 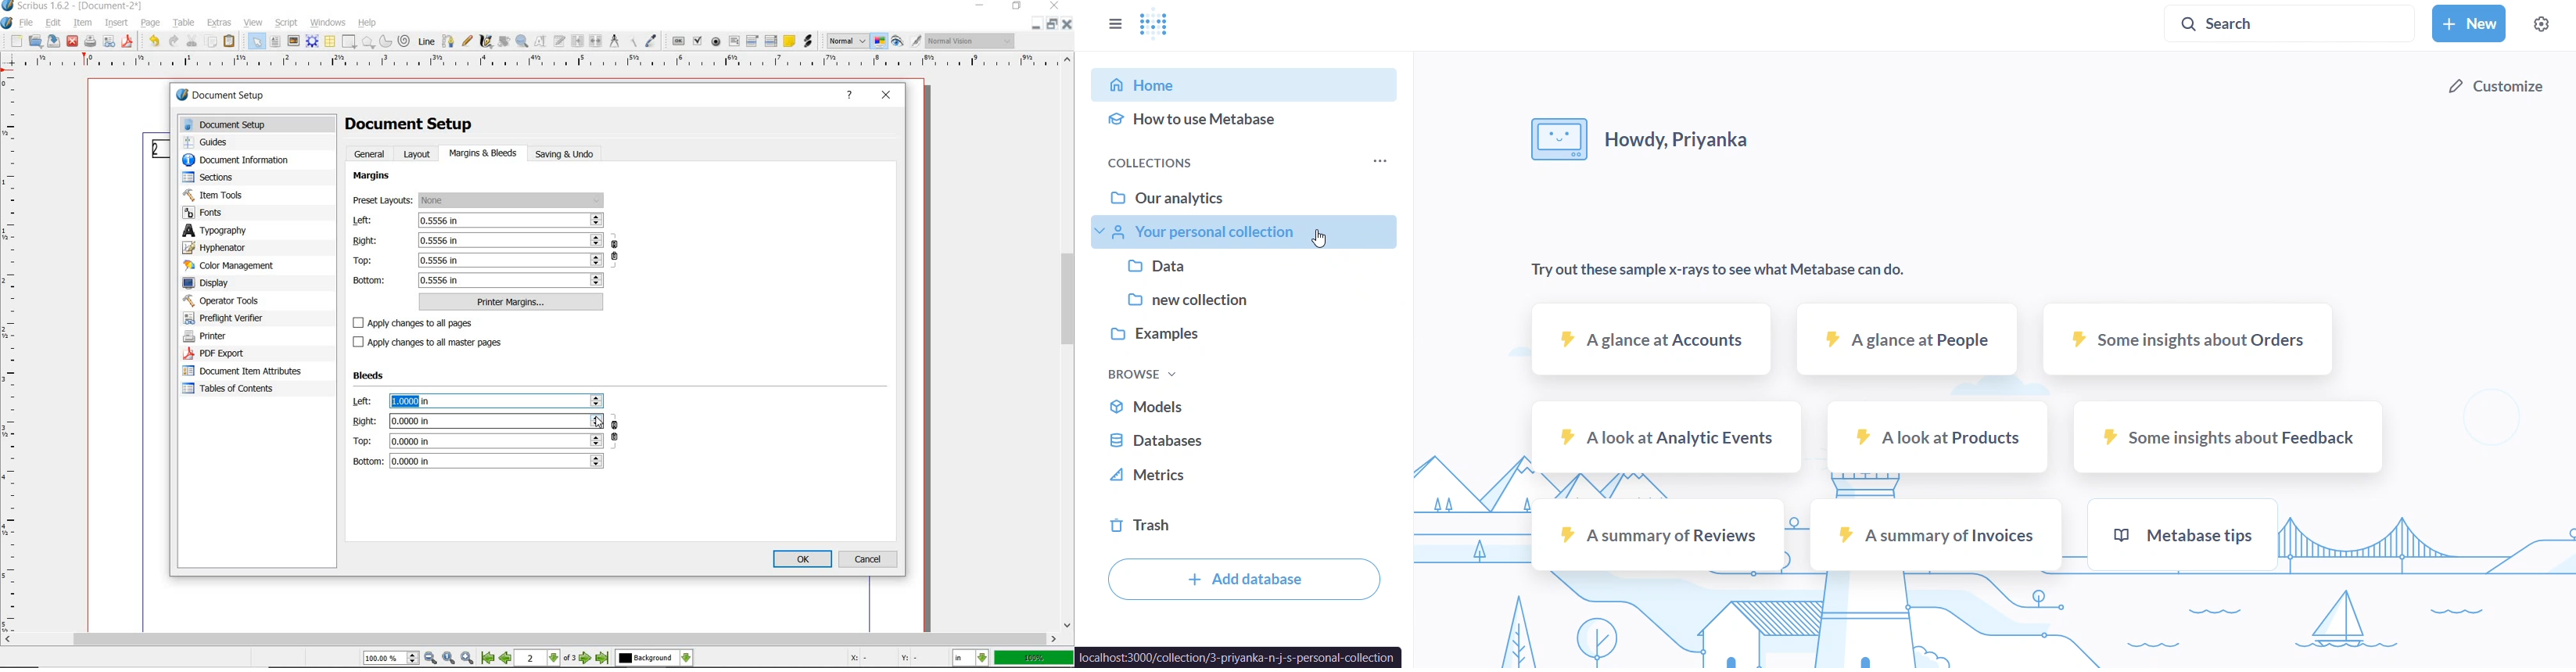 What do you see at coordinates (479, 201) in the screenshot?
I see `preset layouts` at bounding box center [479, 201].